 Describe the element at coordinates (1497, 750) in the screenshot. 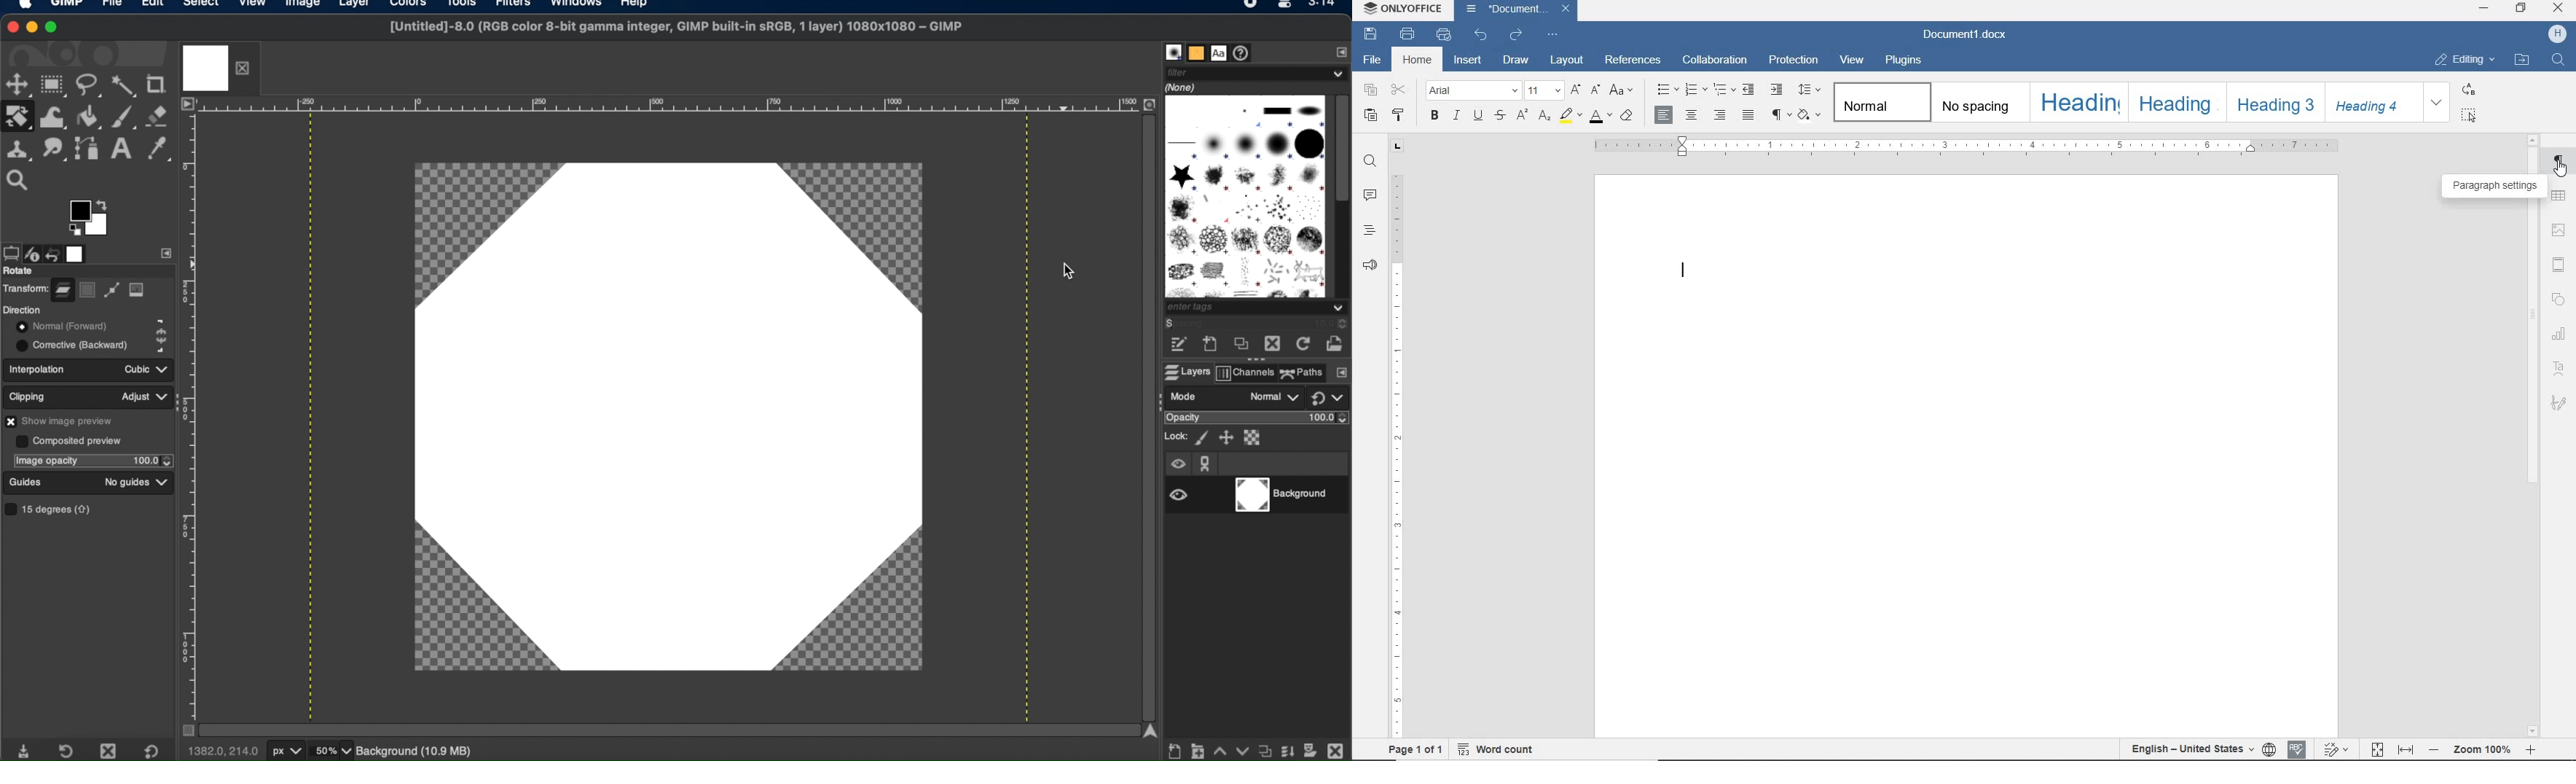

I see `word count` at that location.